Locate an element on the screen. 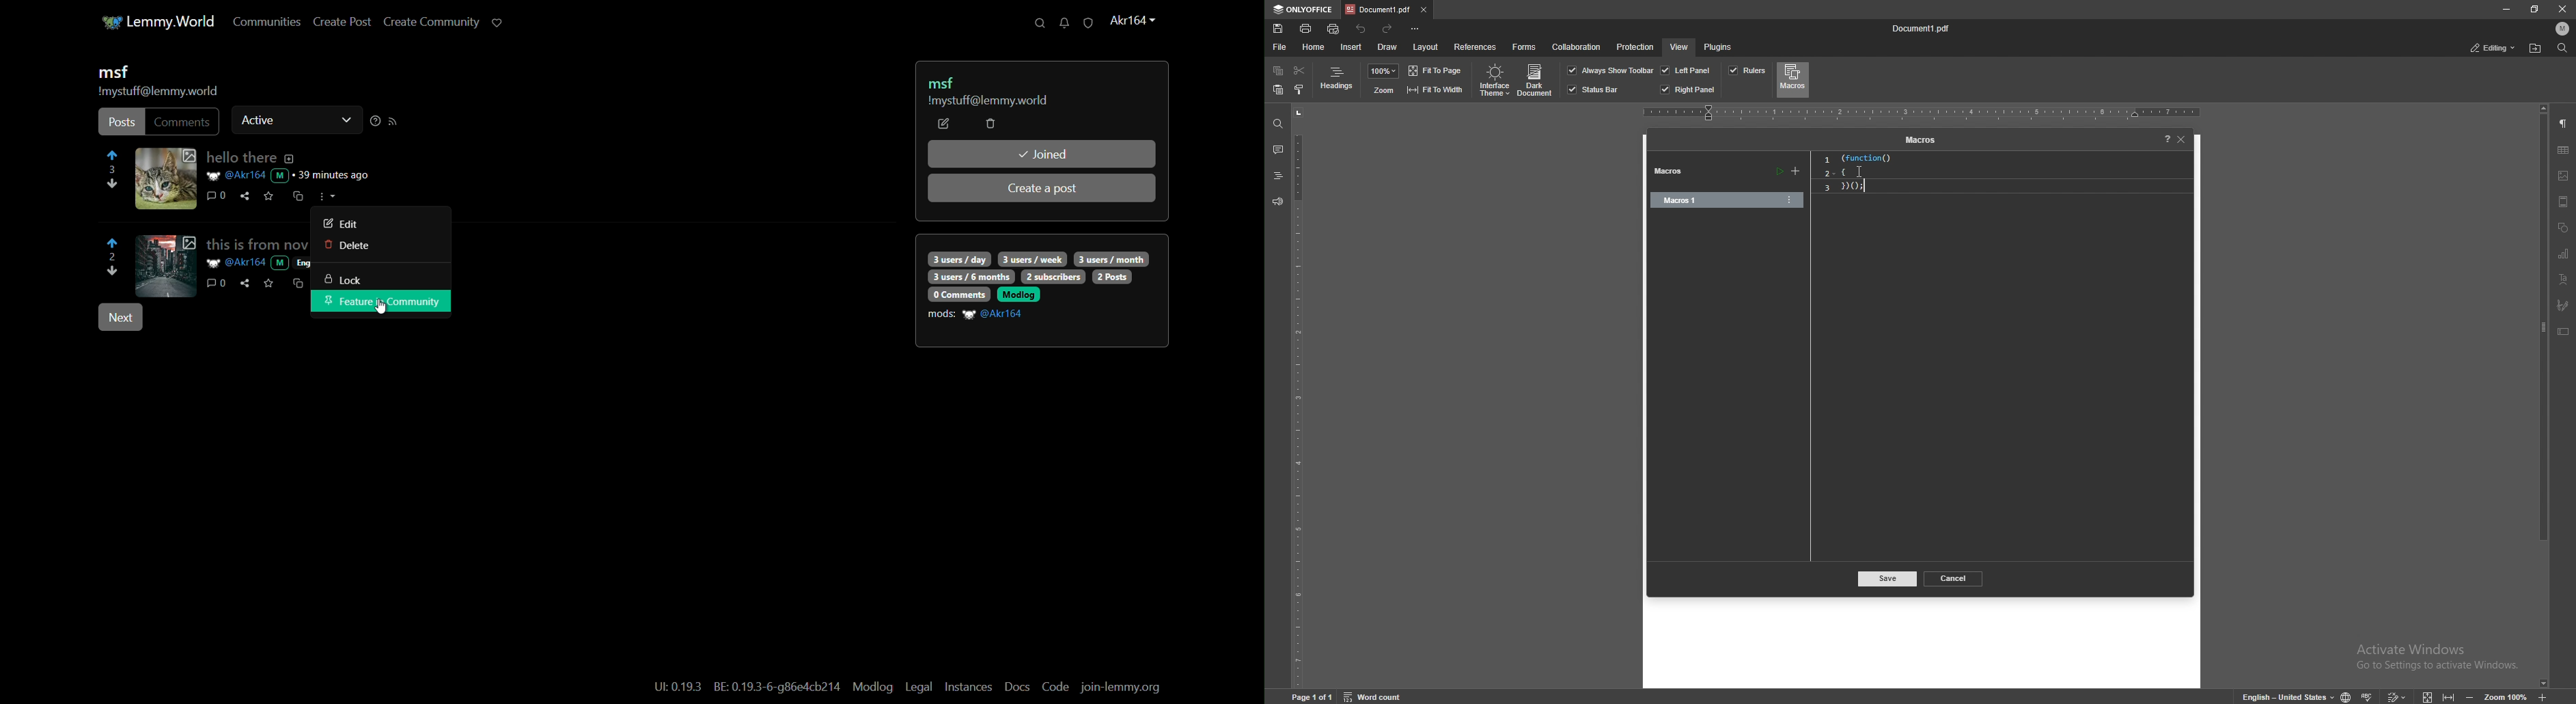 The image size is (2576, 728). comment is located at coordinates (211, 197).